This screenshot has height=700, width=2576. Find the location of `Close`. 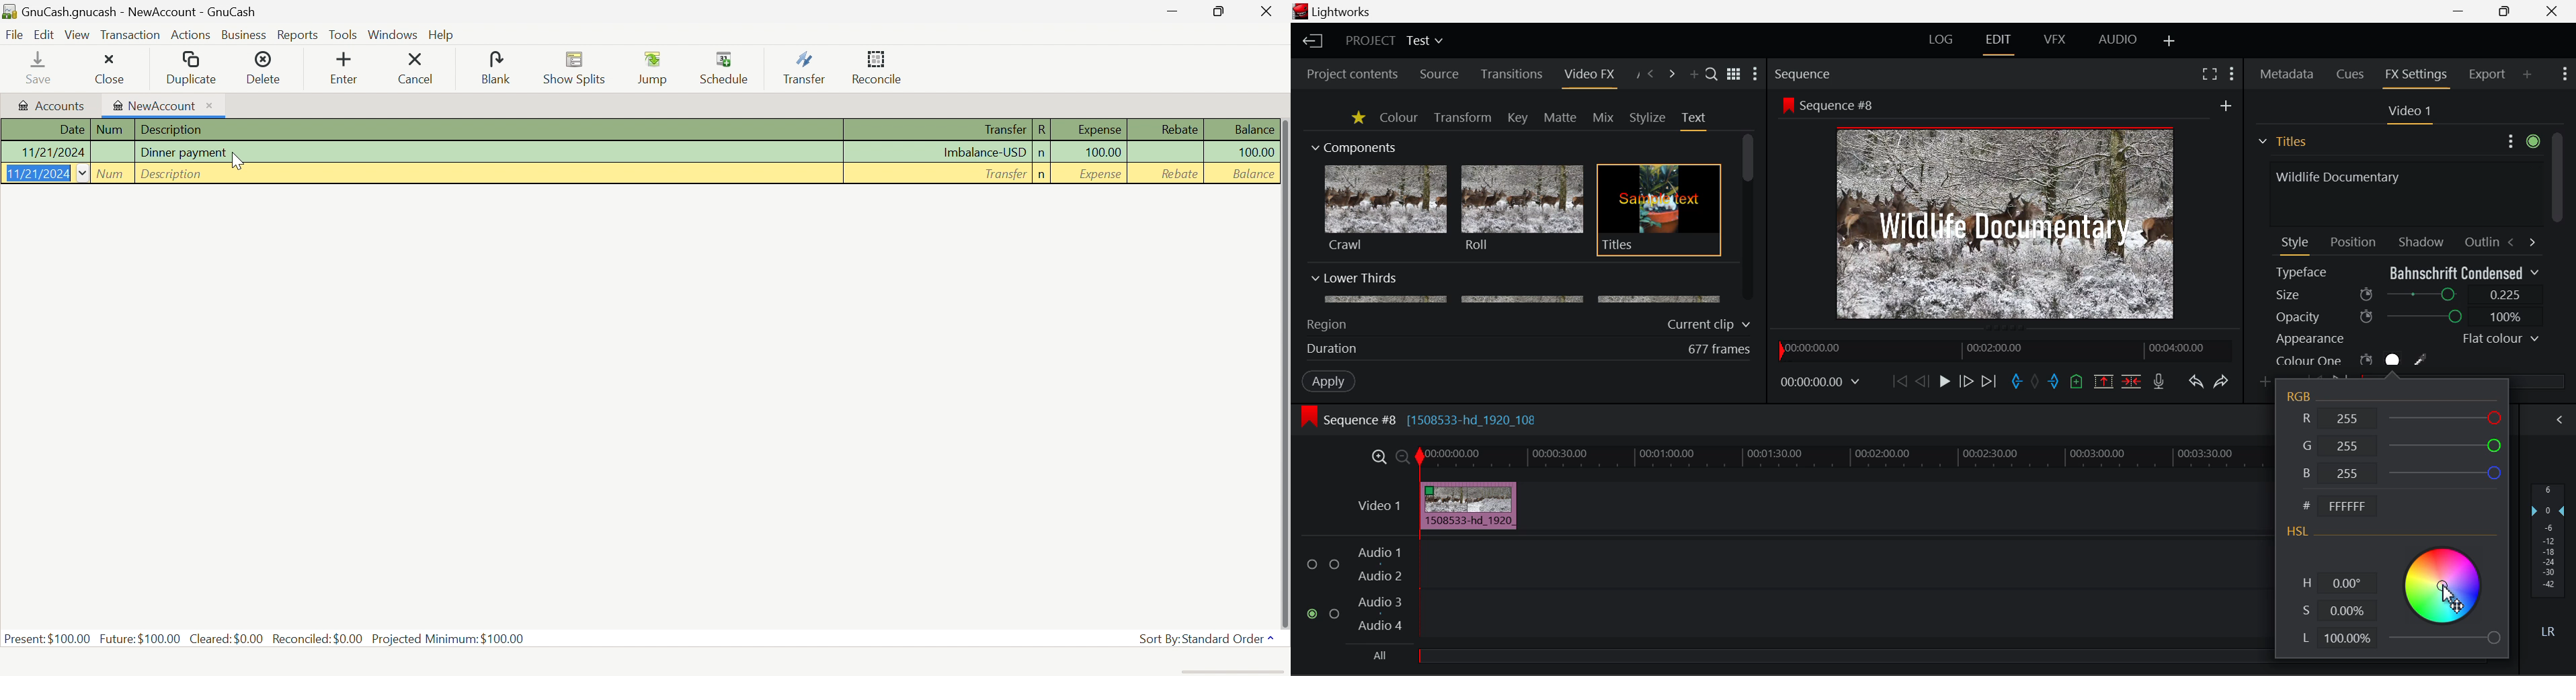

Close is located at coordinates (1264, 13).